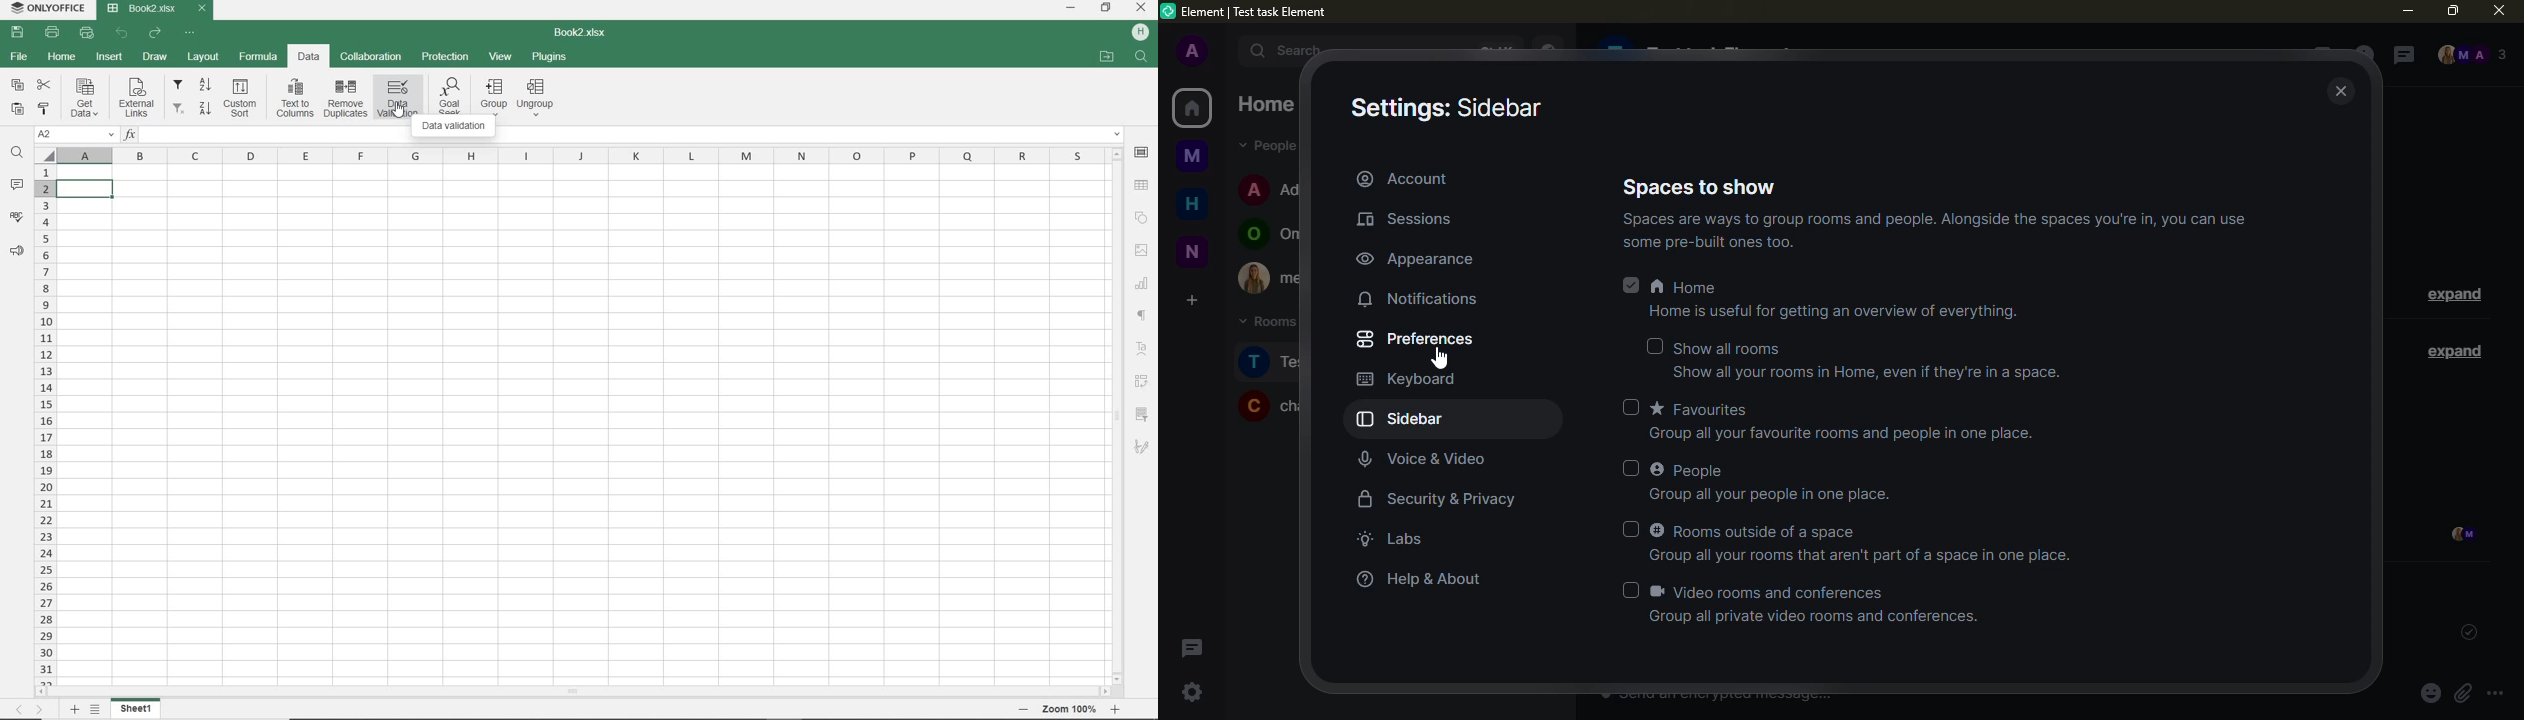 The height and width of the screenshot is (728, 2548). I want to click on group, so click(494, 96).